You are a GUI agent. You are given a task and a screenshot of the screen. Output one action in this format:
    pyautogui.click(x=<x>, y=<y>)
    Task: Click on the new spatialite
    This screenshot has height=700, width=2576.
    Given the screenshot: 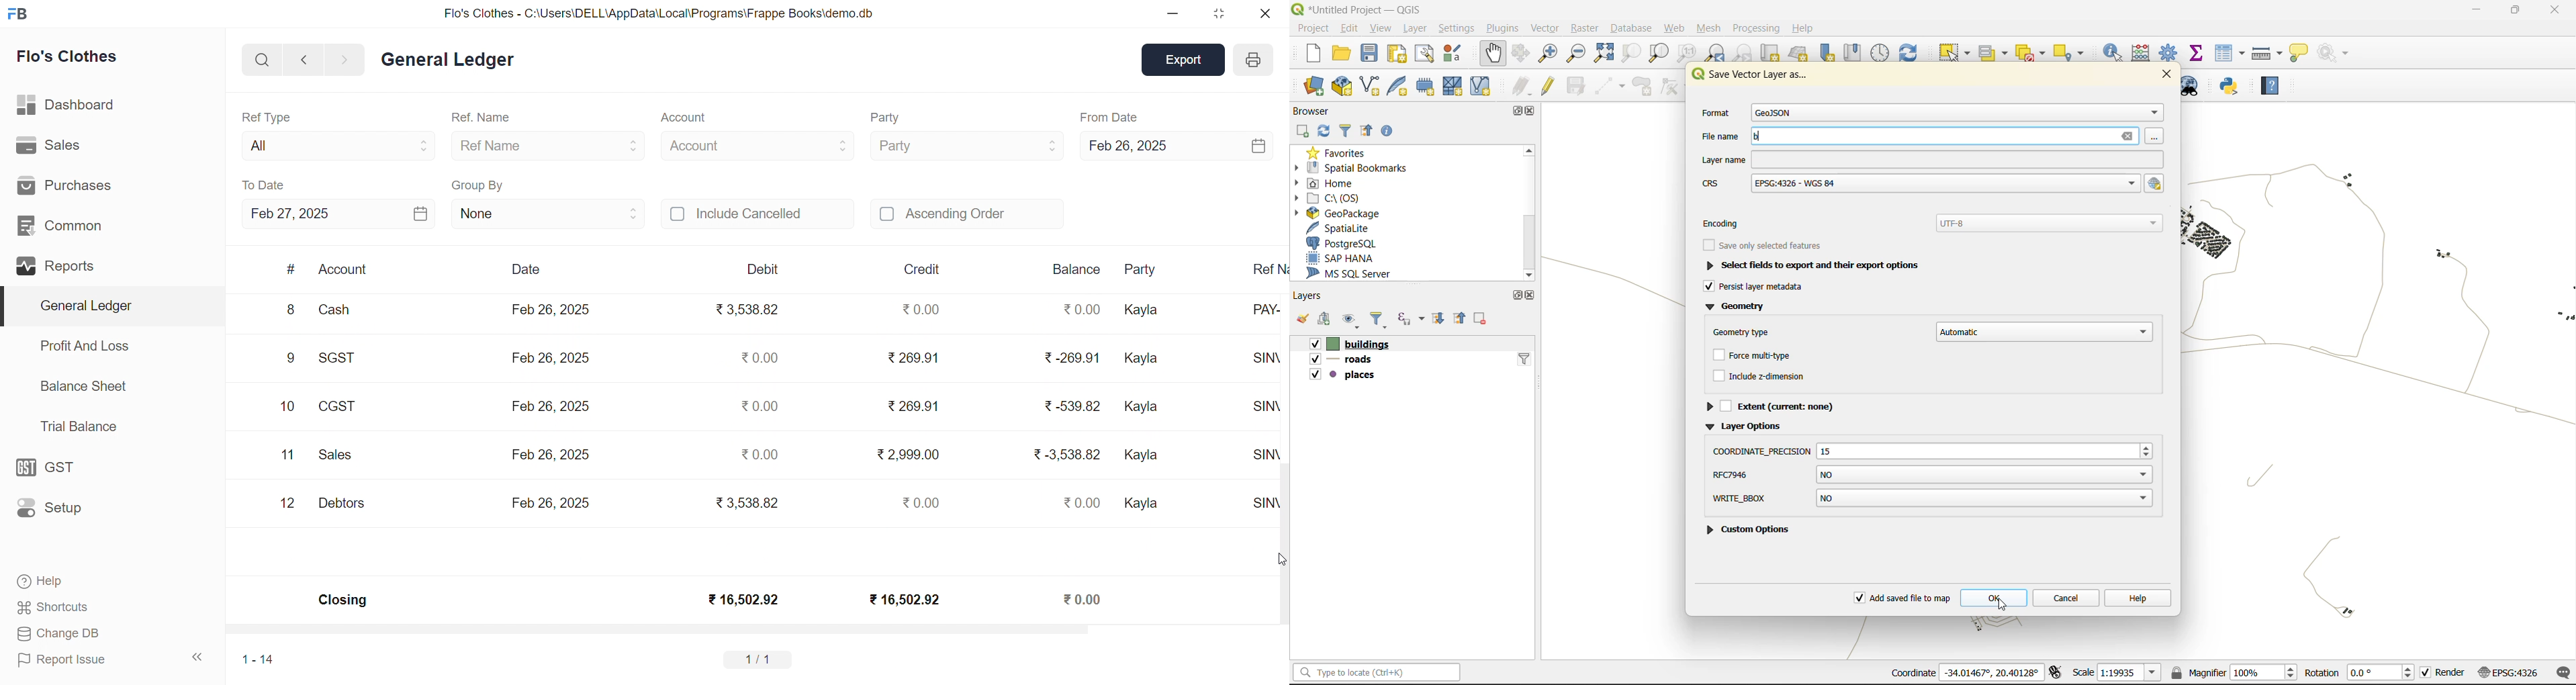 What is the action you would take?
    pyautogui.click(x=1401, y=84)
    